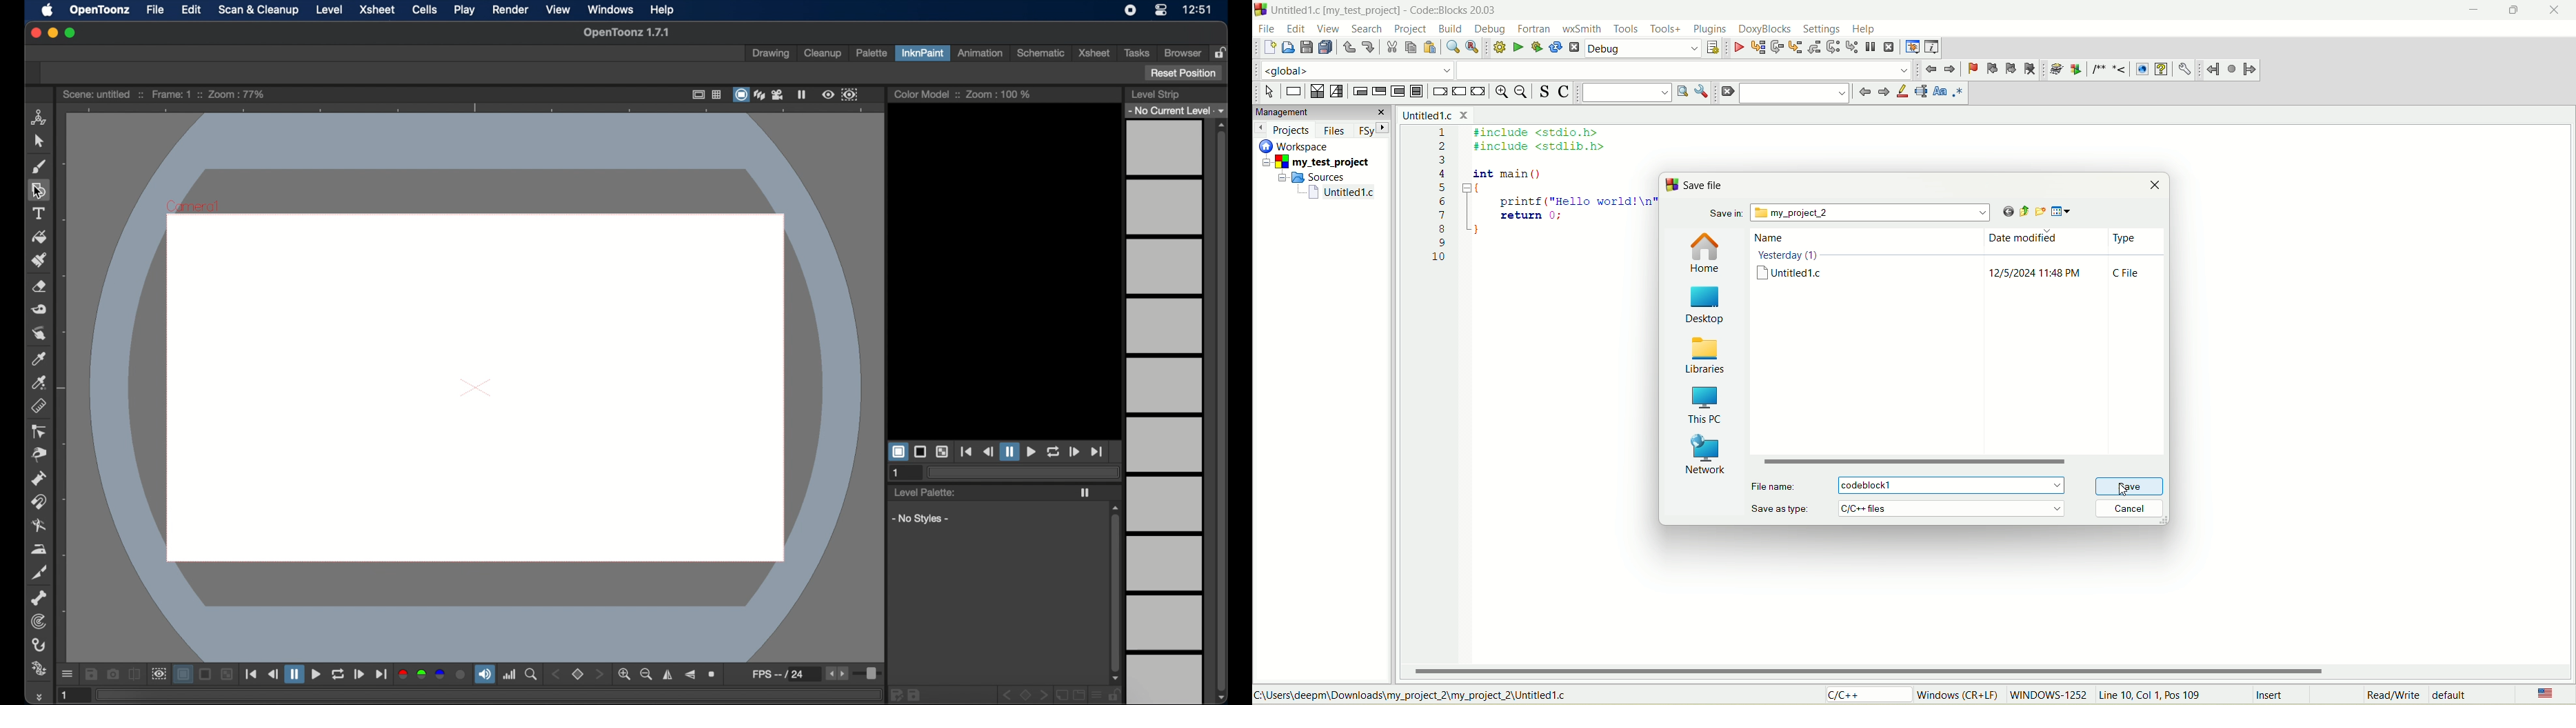  Describe the element at coordinates (2076, 70) in the screenshot. I see `extract documentation` at that location.